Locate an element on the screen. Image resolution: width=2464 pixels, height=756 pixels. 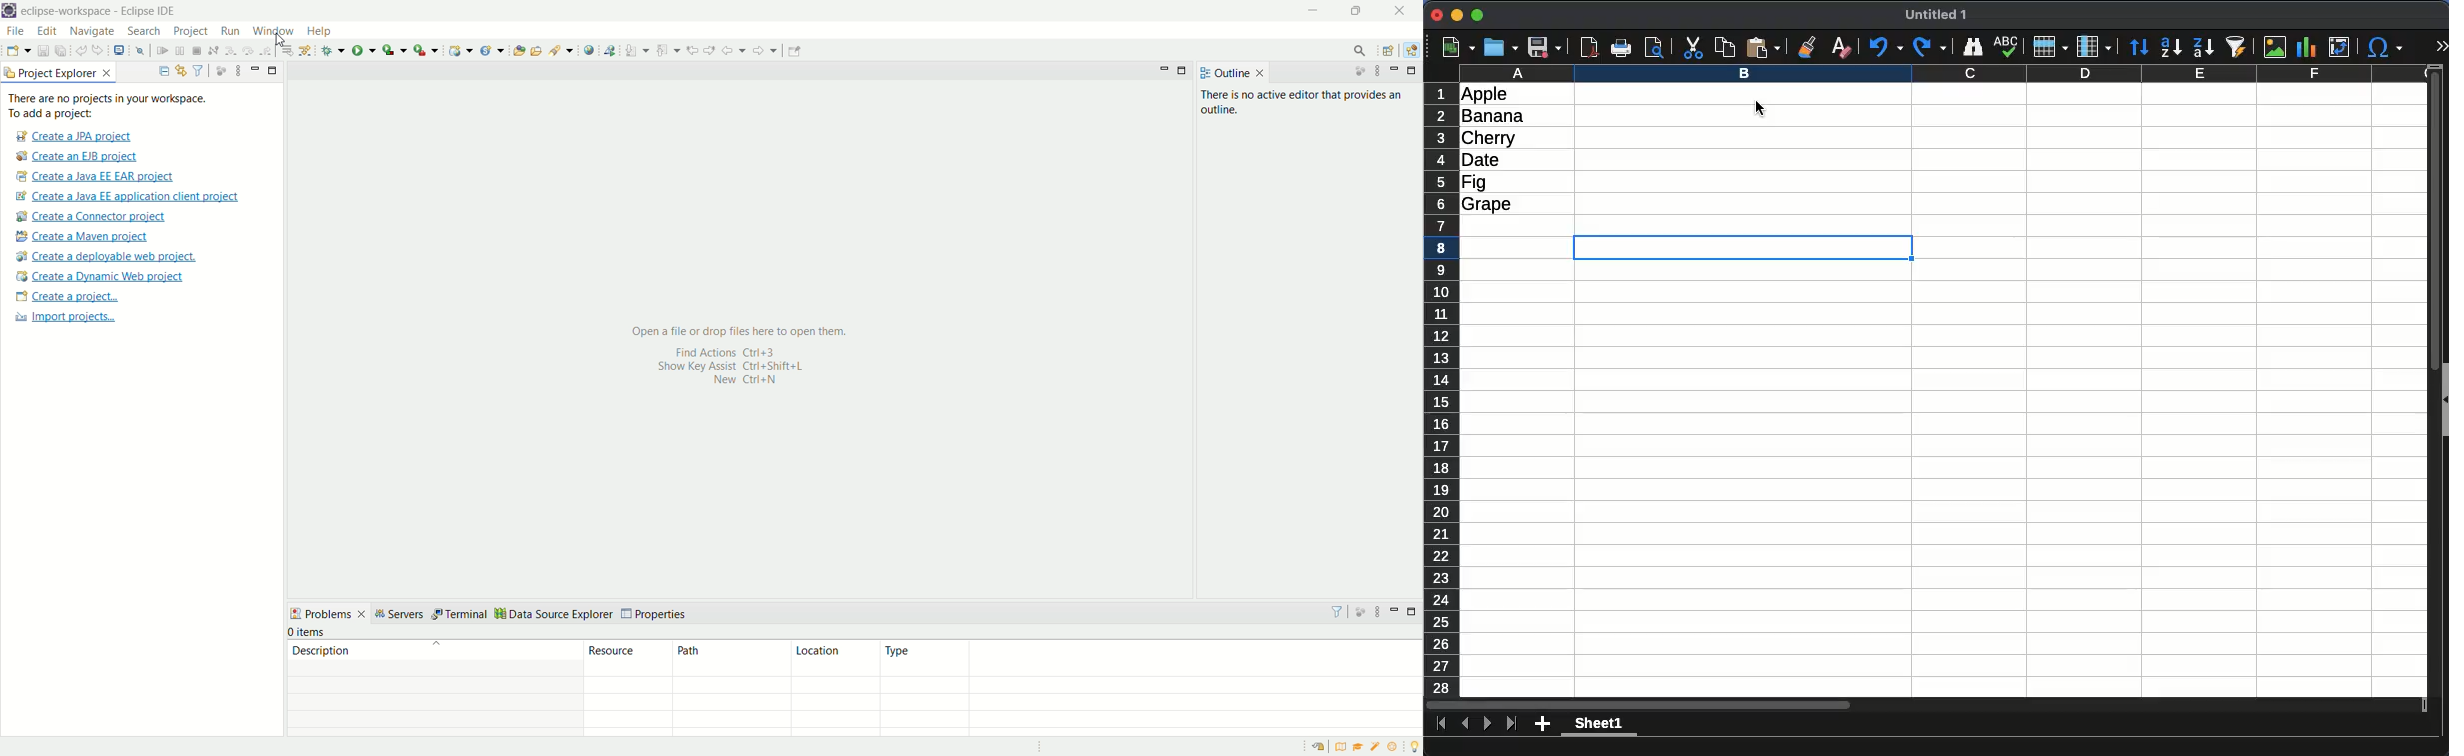
Untitled 1 is located at coordinates (1936, 14).